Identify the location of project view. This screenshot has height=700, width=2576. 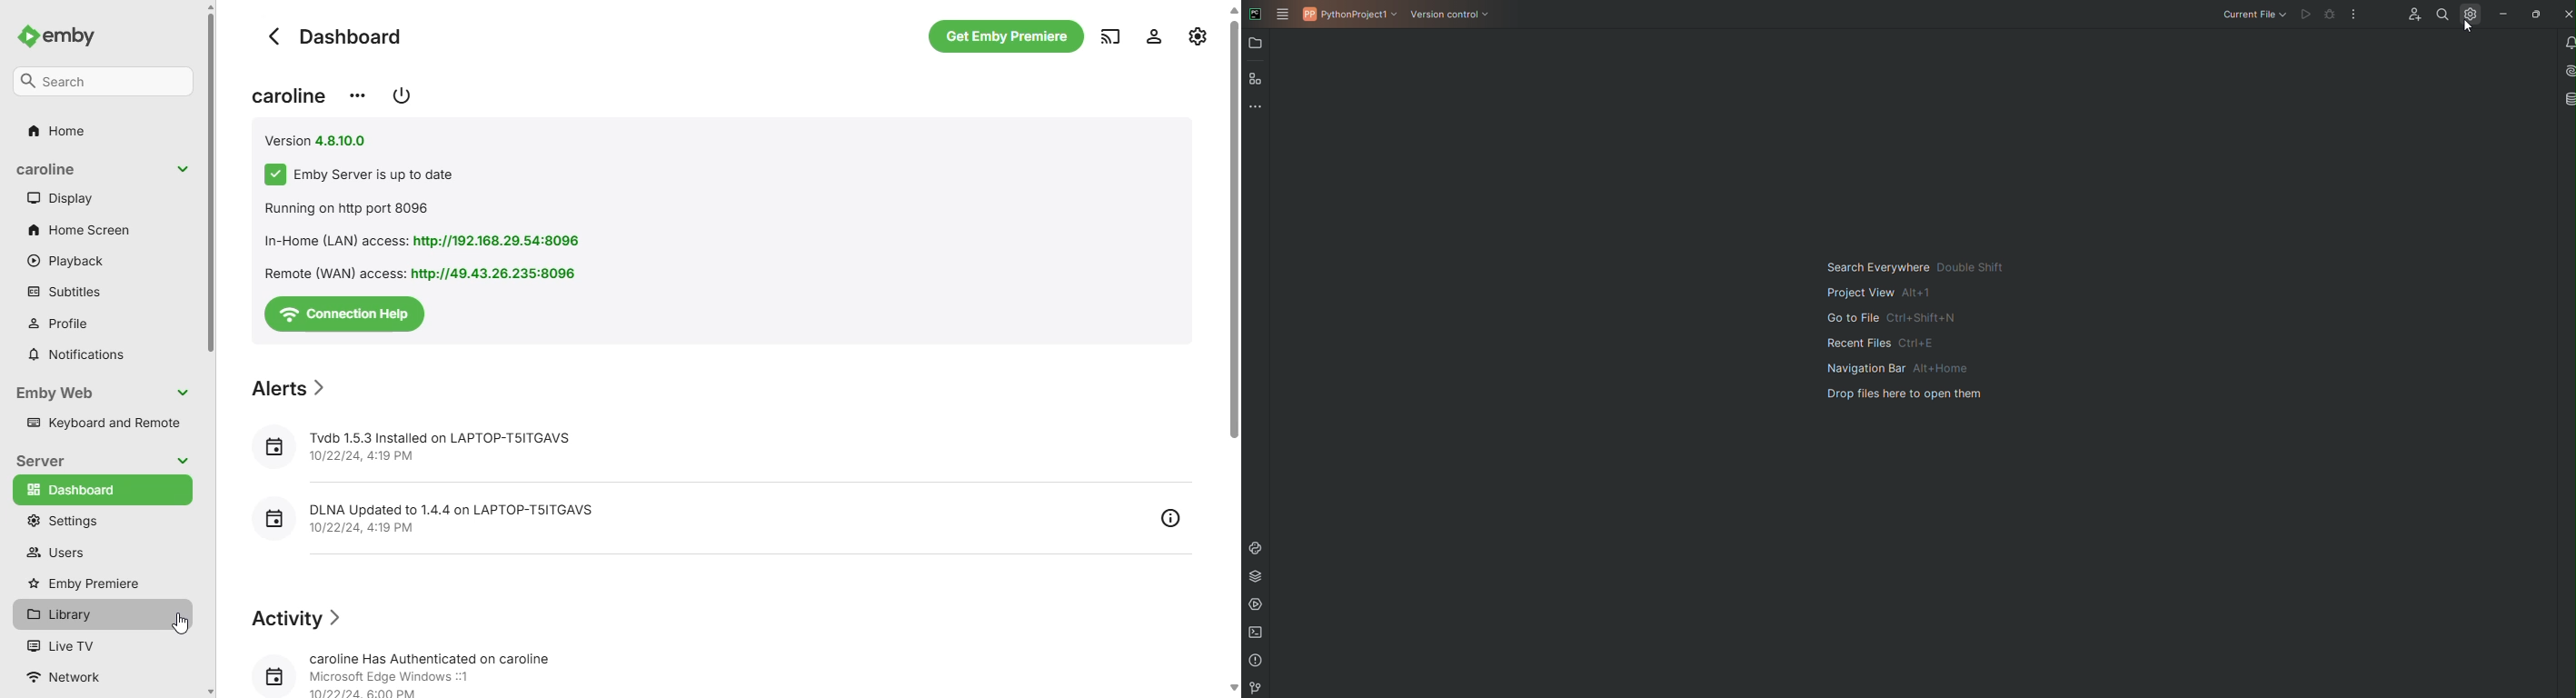
(1877, 292).